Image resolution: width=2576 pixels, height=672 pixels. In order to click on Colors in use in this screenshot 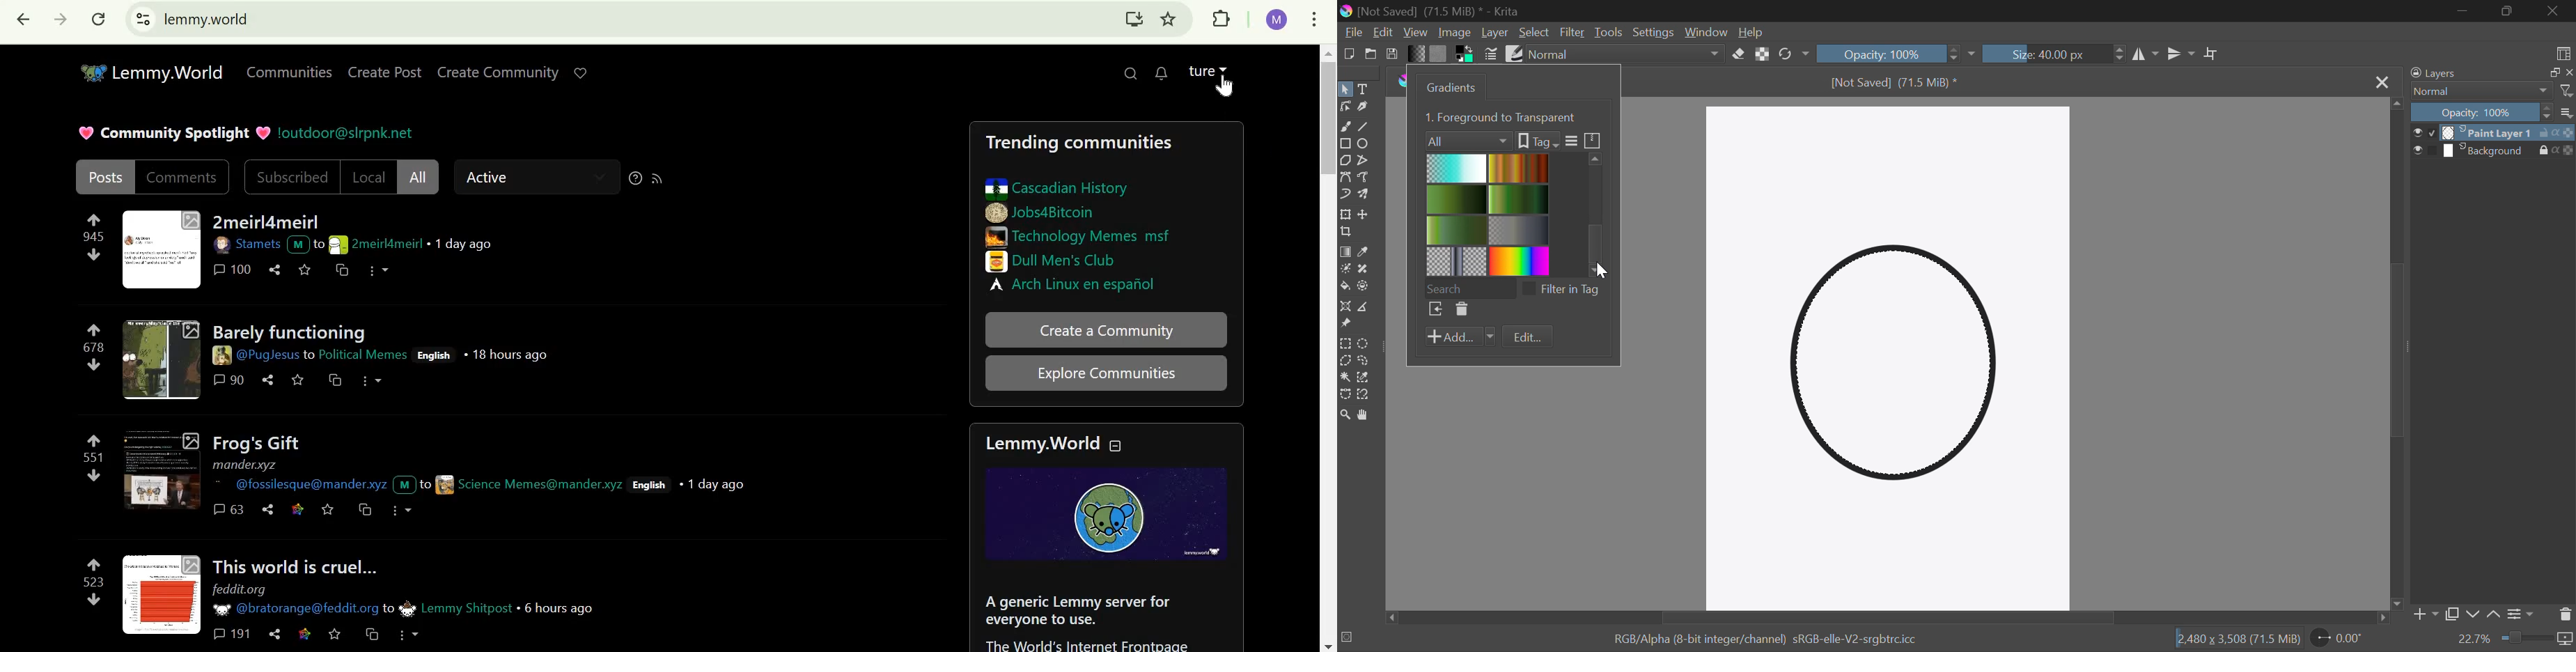, I will do `click(1465, 55)`.